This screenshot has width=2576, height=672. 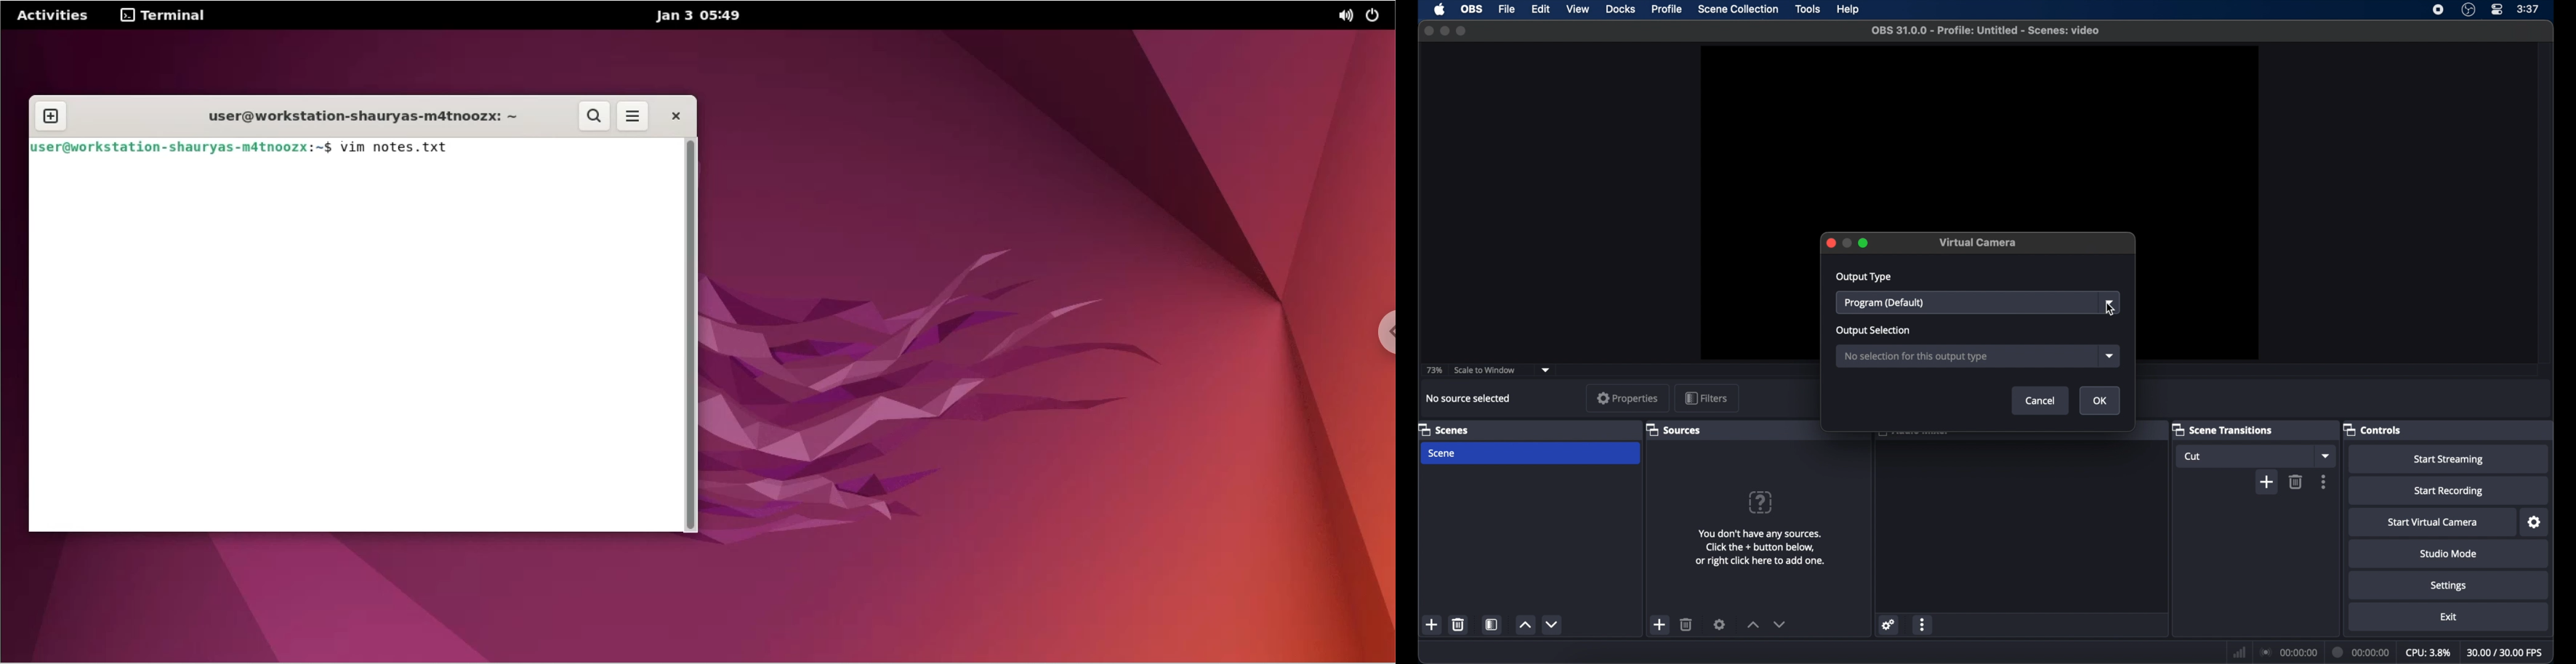 I want to click on apple icon, so click(x=1440, y=10).